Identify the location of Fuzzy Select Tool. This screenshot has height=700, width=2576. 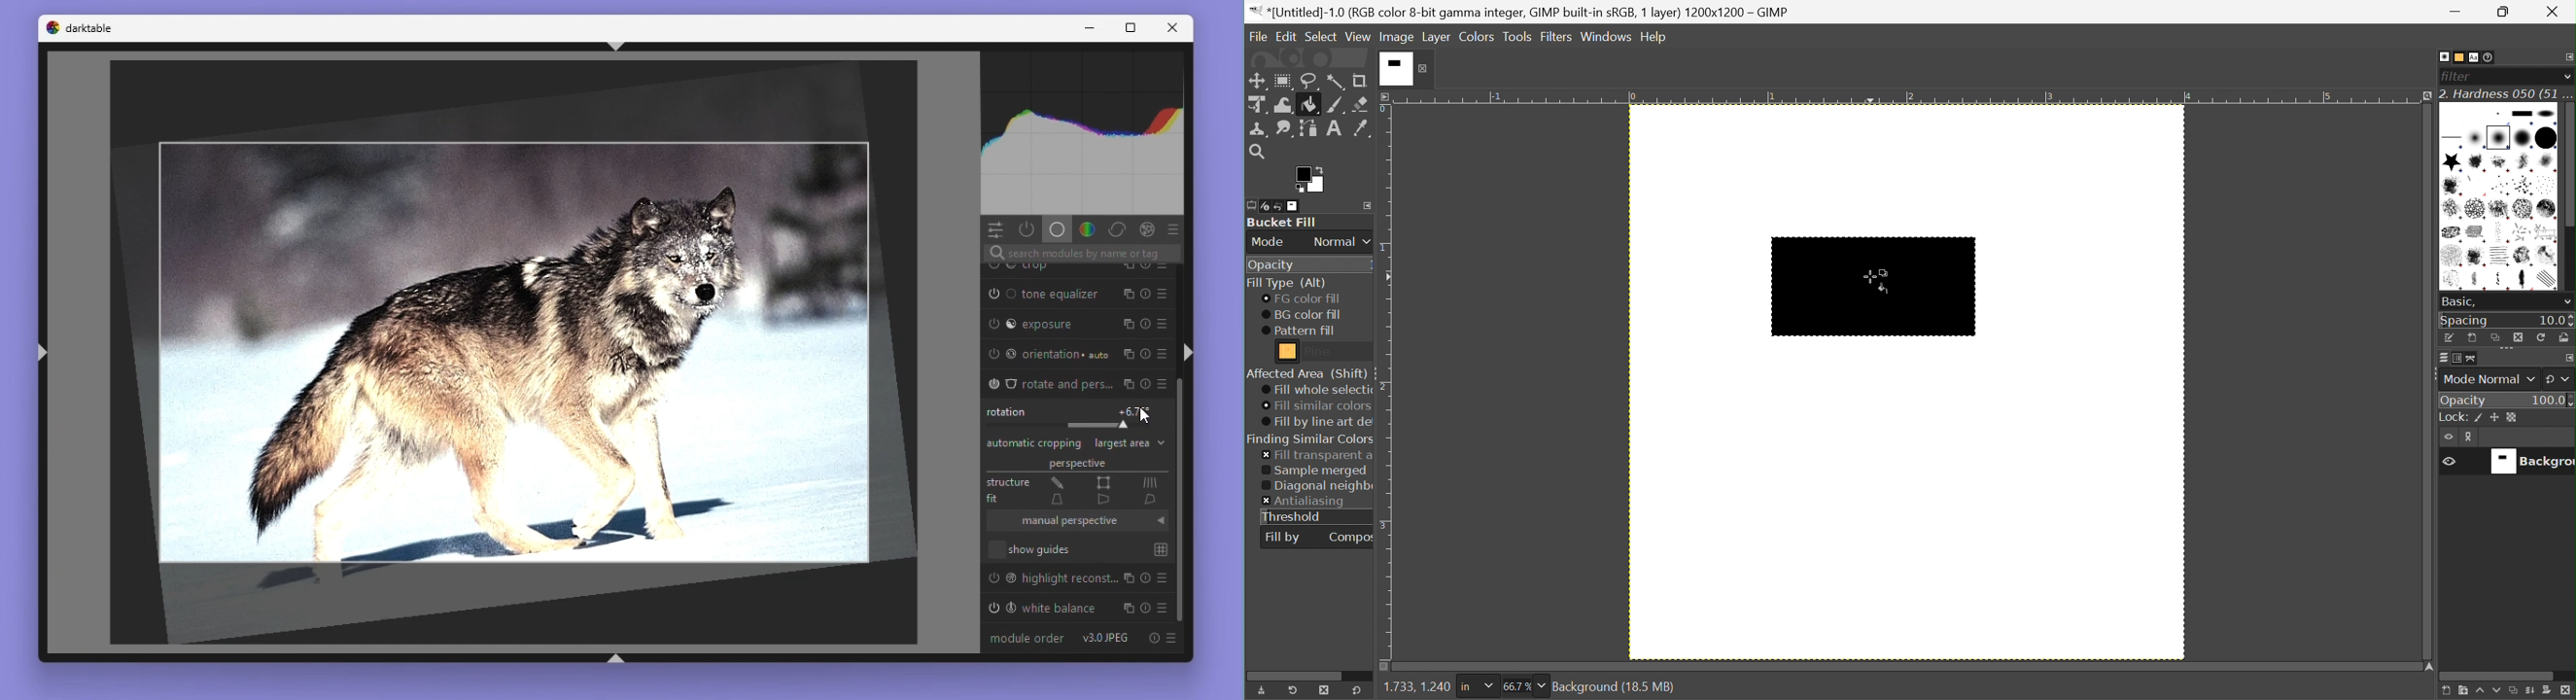
(1336, 82).